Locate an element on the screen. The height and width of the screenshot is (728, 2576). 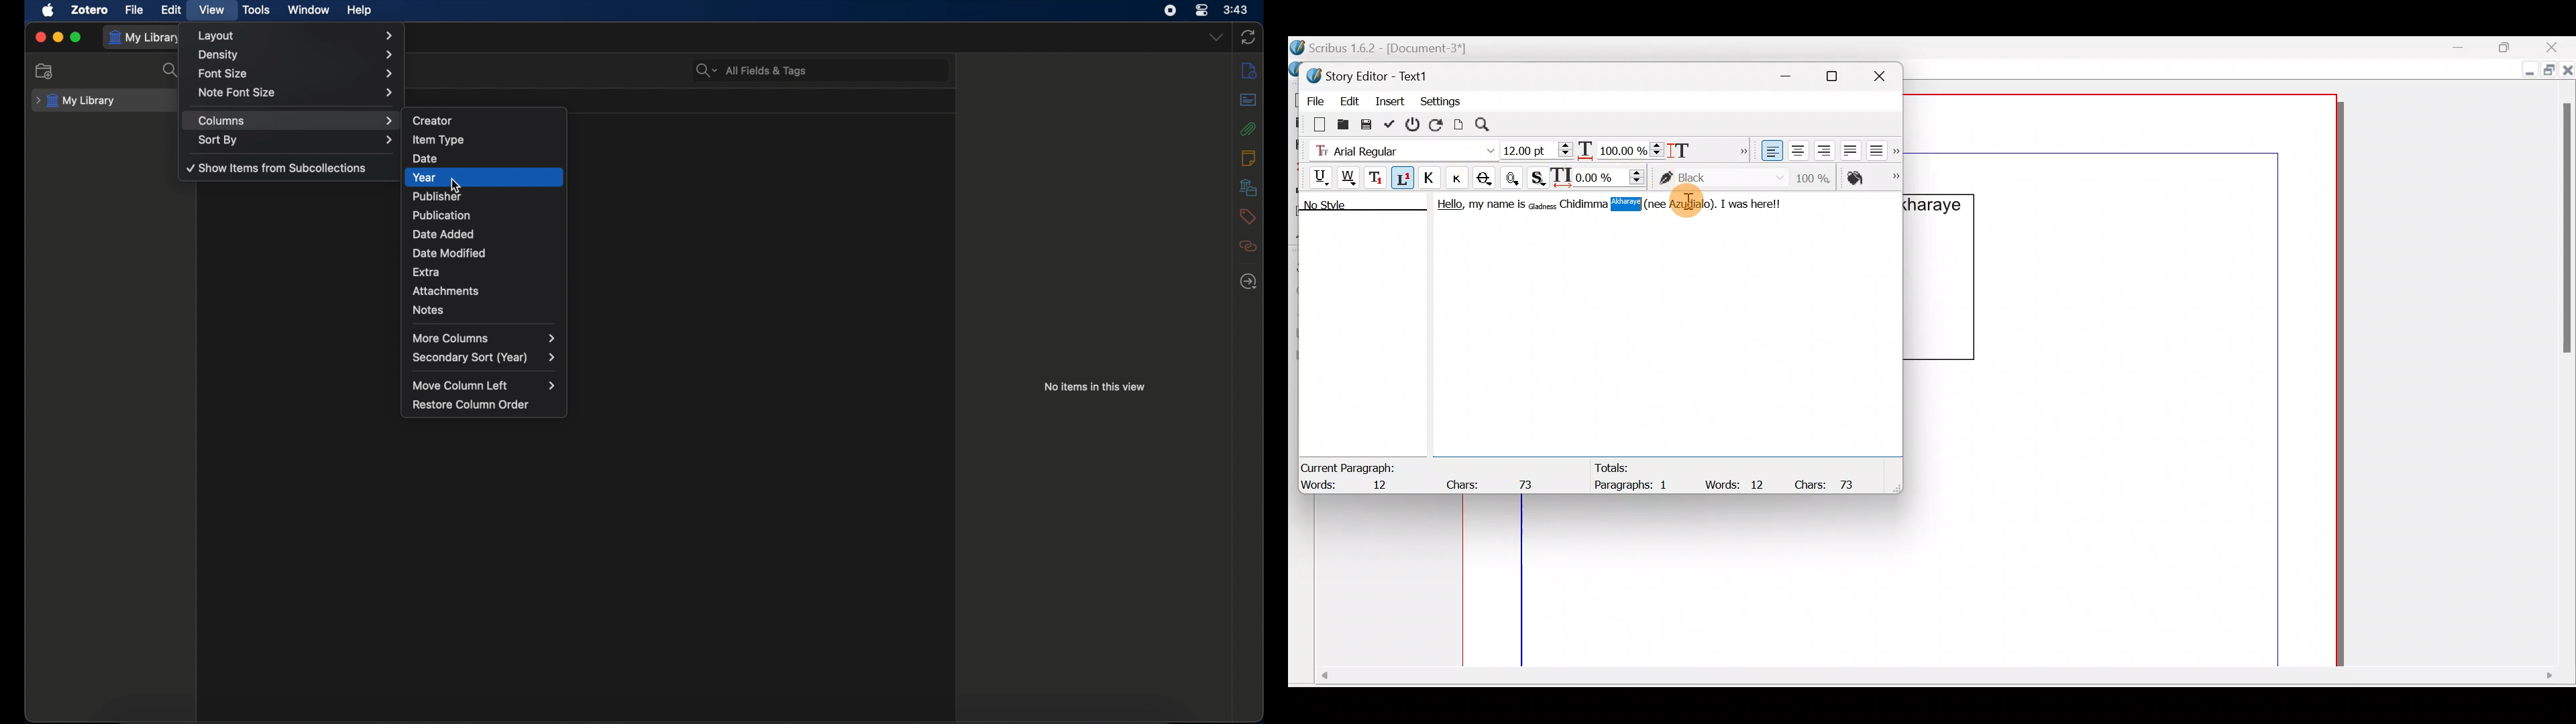
info is located at coordinates (1248, 71).